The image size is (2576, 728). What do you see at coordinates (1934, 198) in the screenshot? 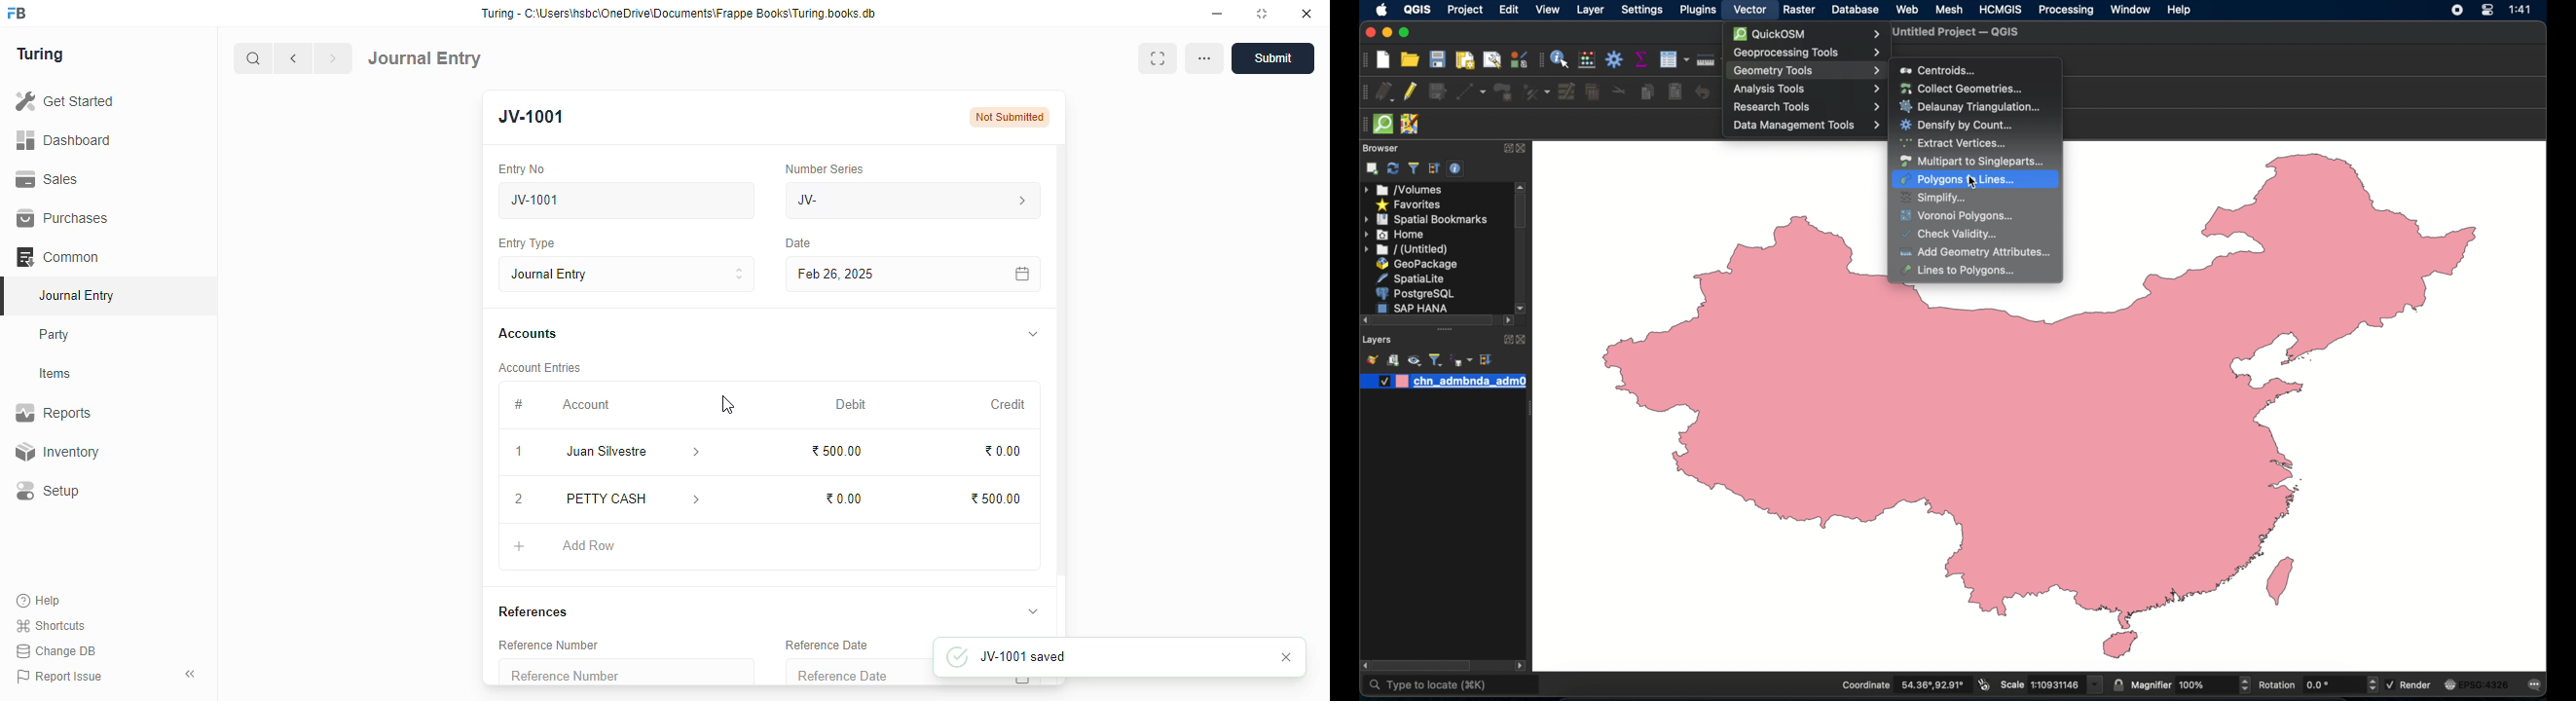
I see `simplify` at bounding box center [1934, 198].